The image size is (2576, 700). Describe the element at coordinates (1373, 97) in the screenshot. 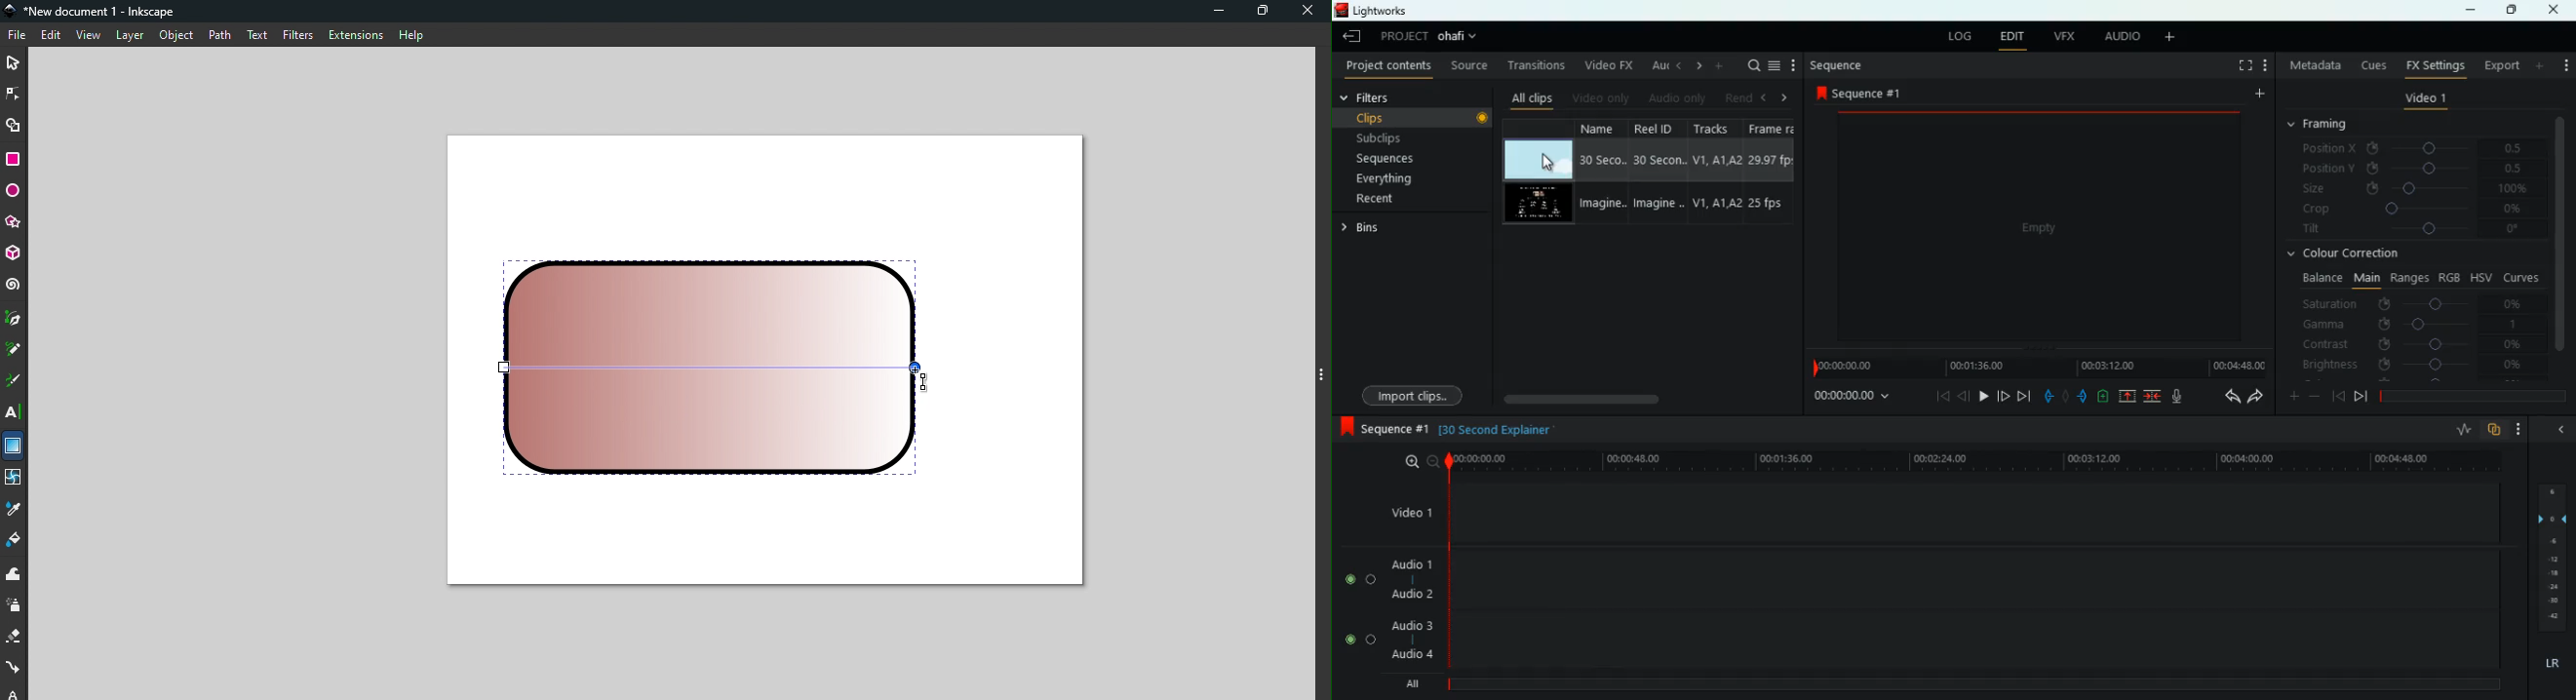

I see `filters` at that location.